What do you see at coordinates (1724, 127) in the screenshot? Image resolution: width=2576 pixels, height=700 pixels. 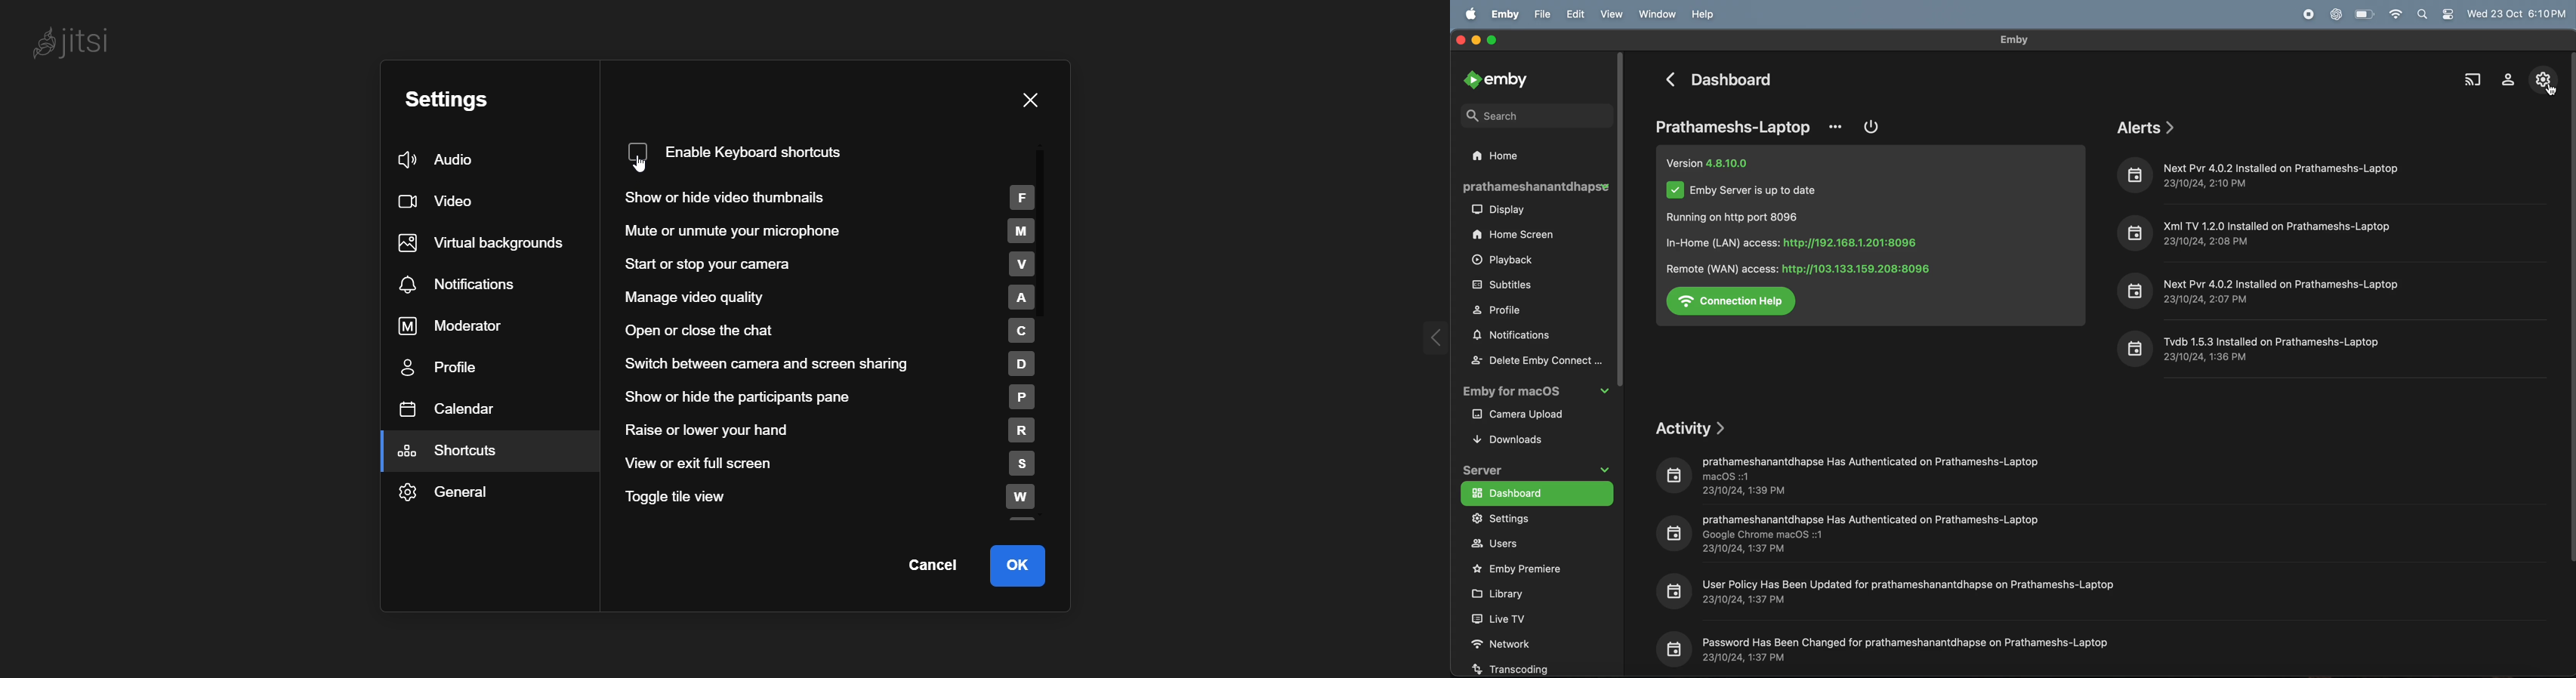 I see `prathameshs -laptop` at bounding box center [1724, 127].